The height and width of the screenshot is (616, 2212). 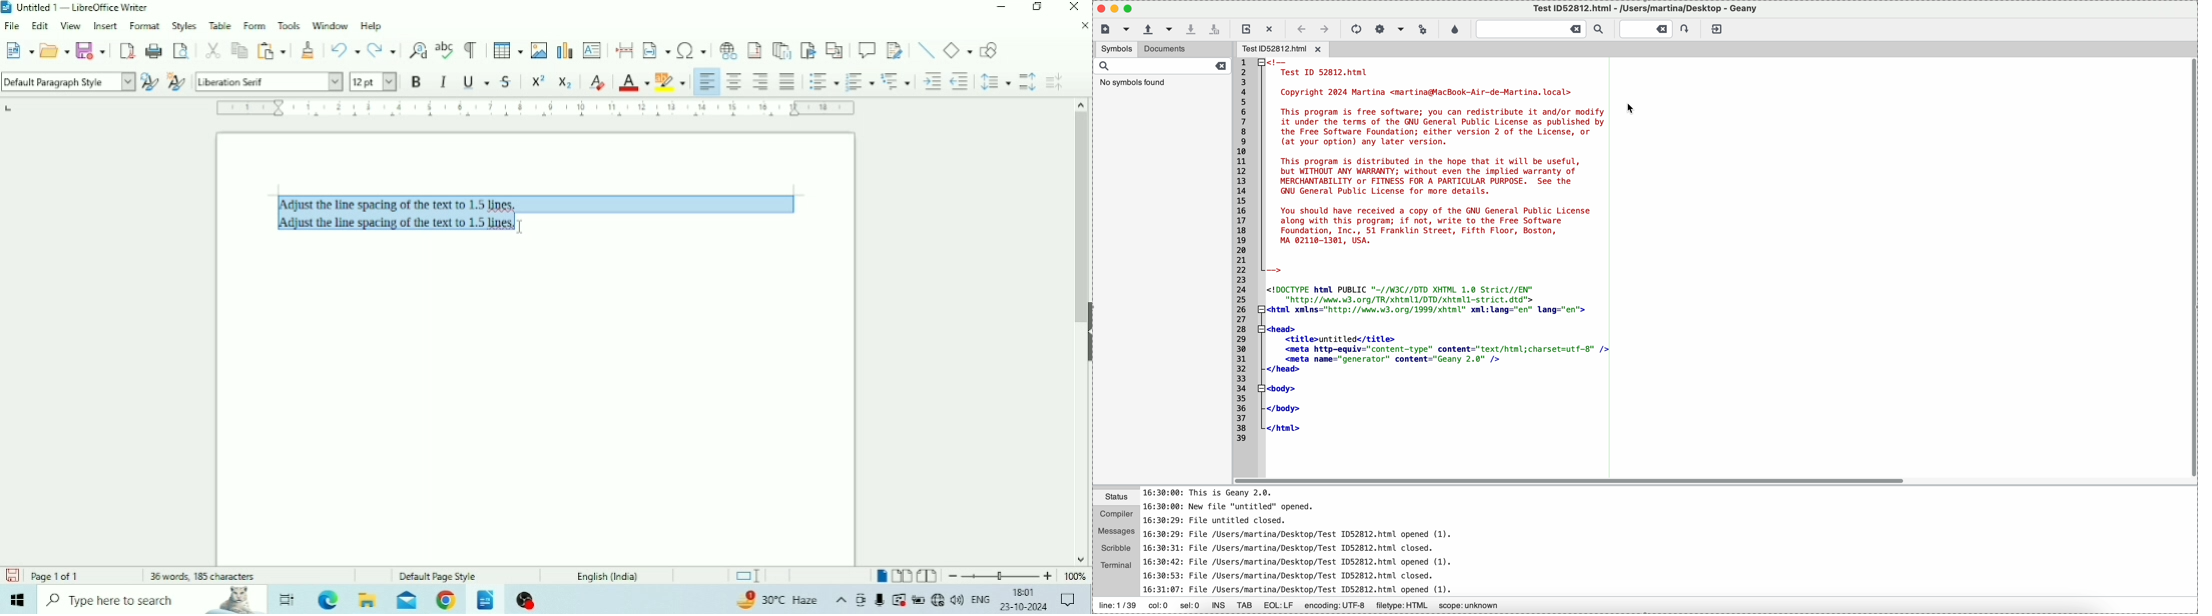 I want to click on Superscript, so click(x=538, y=81).